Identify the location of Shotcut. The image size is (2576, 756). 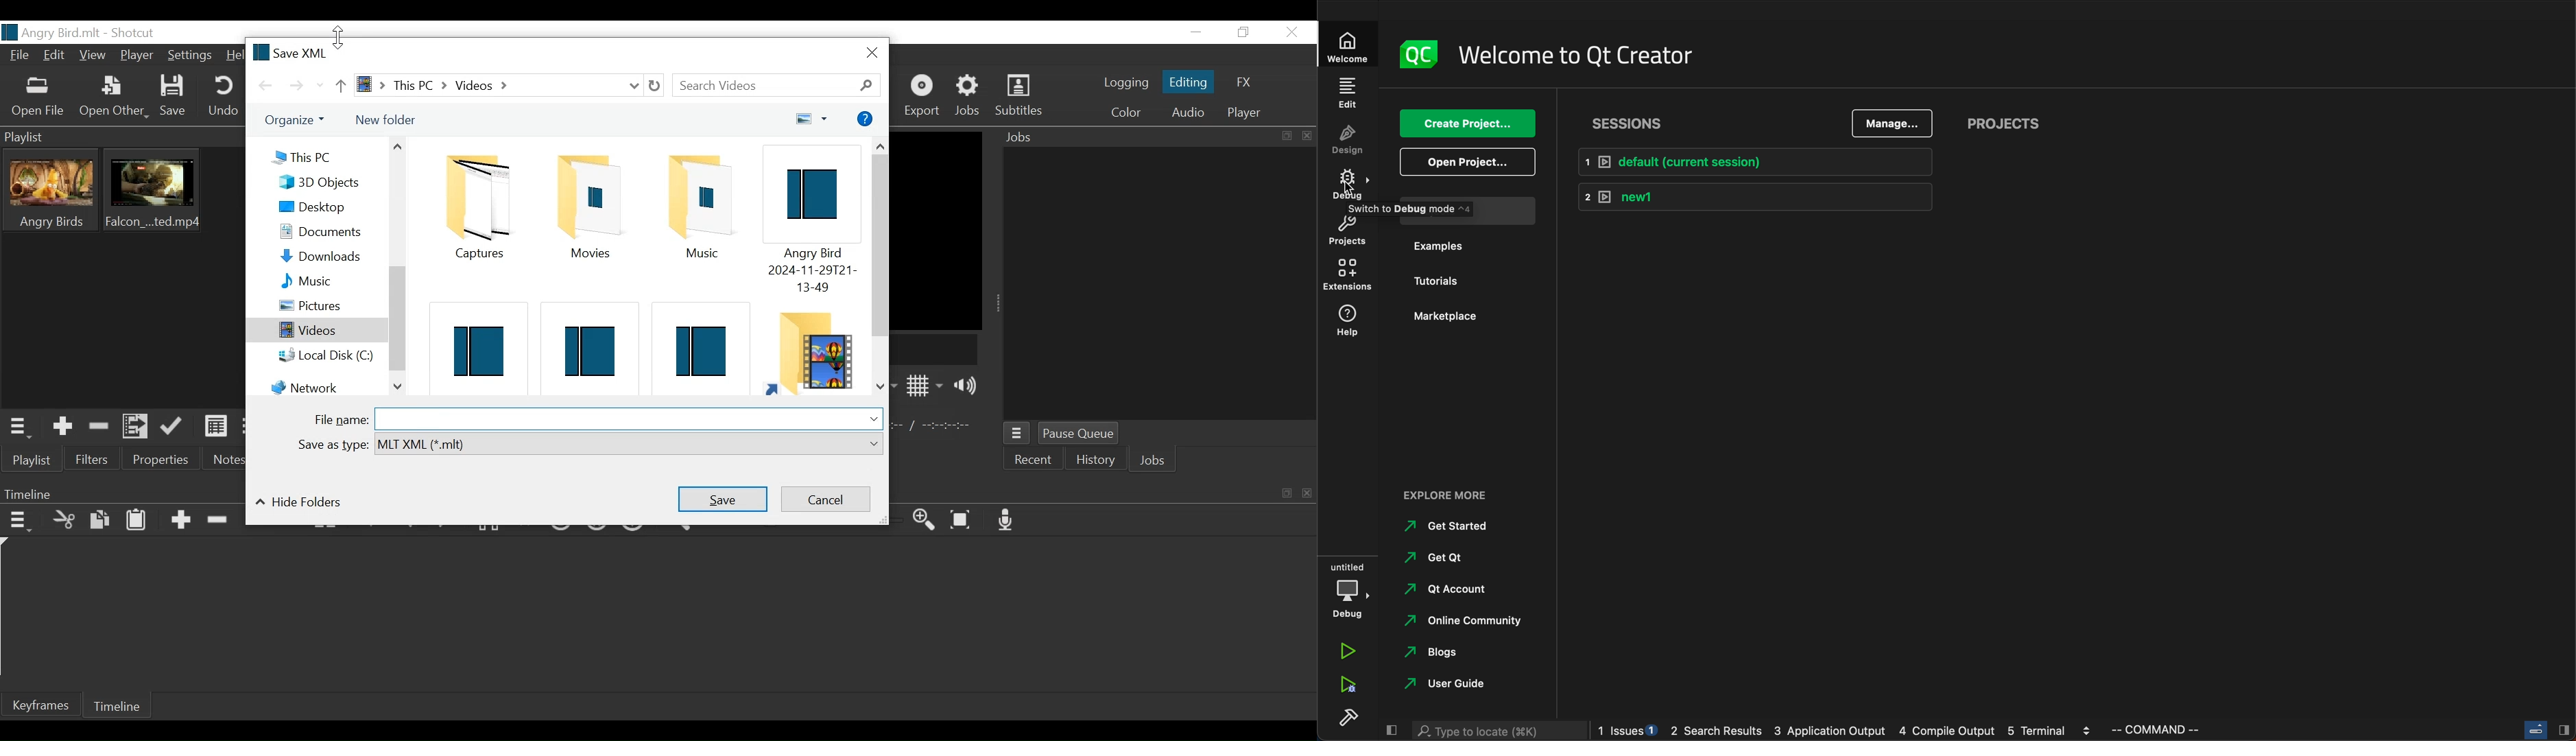
(131, 34).